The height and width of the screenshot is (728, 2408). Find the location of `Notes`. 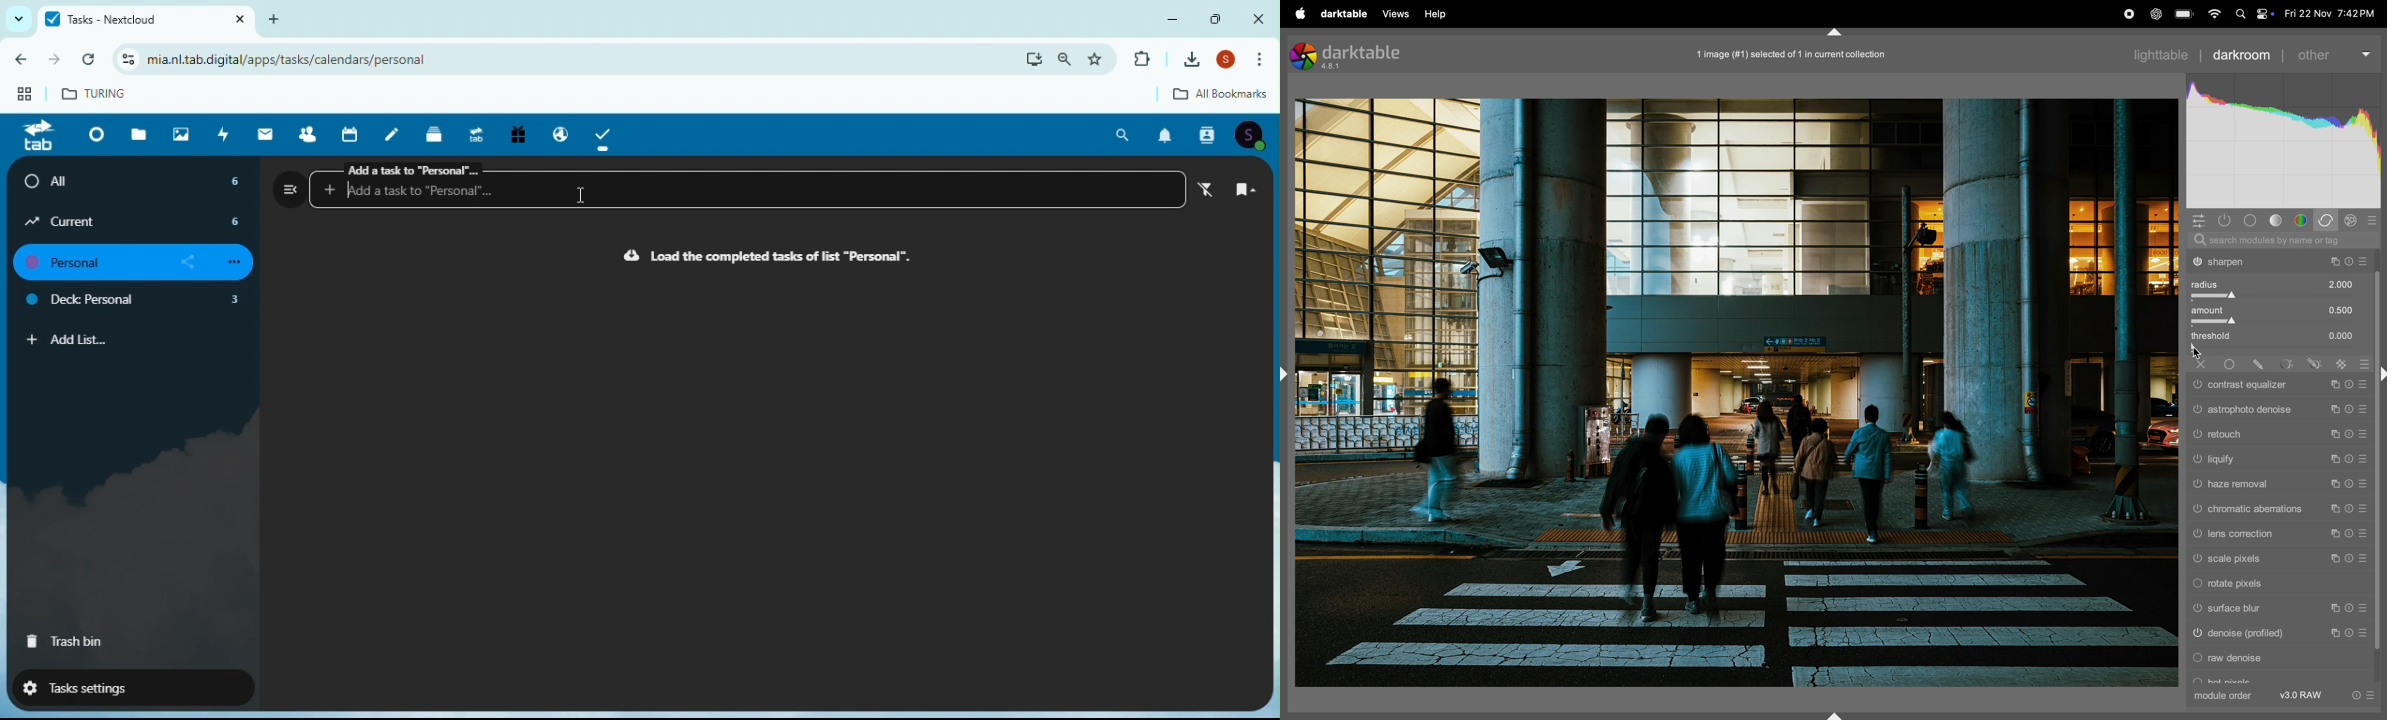

Notes is located at coordinates (396, 133).